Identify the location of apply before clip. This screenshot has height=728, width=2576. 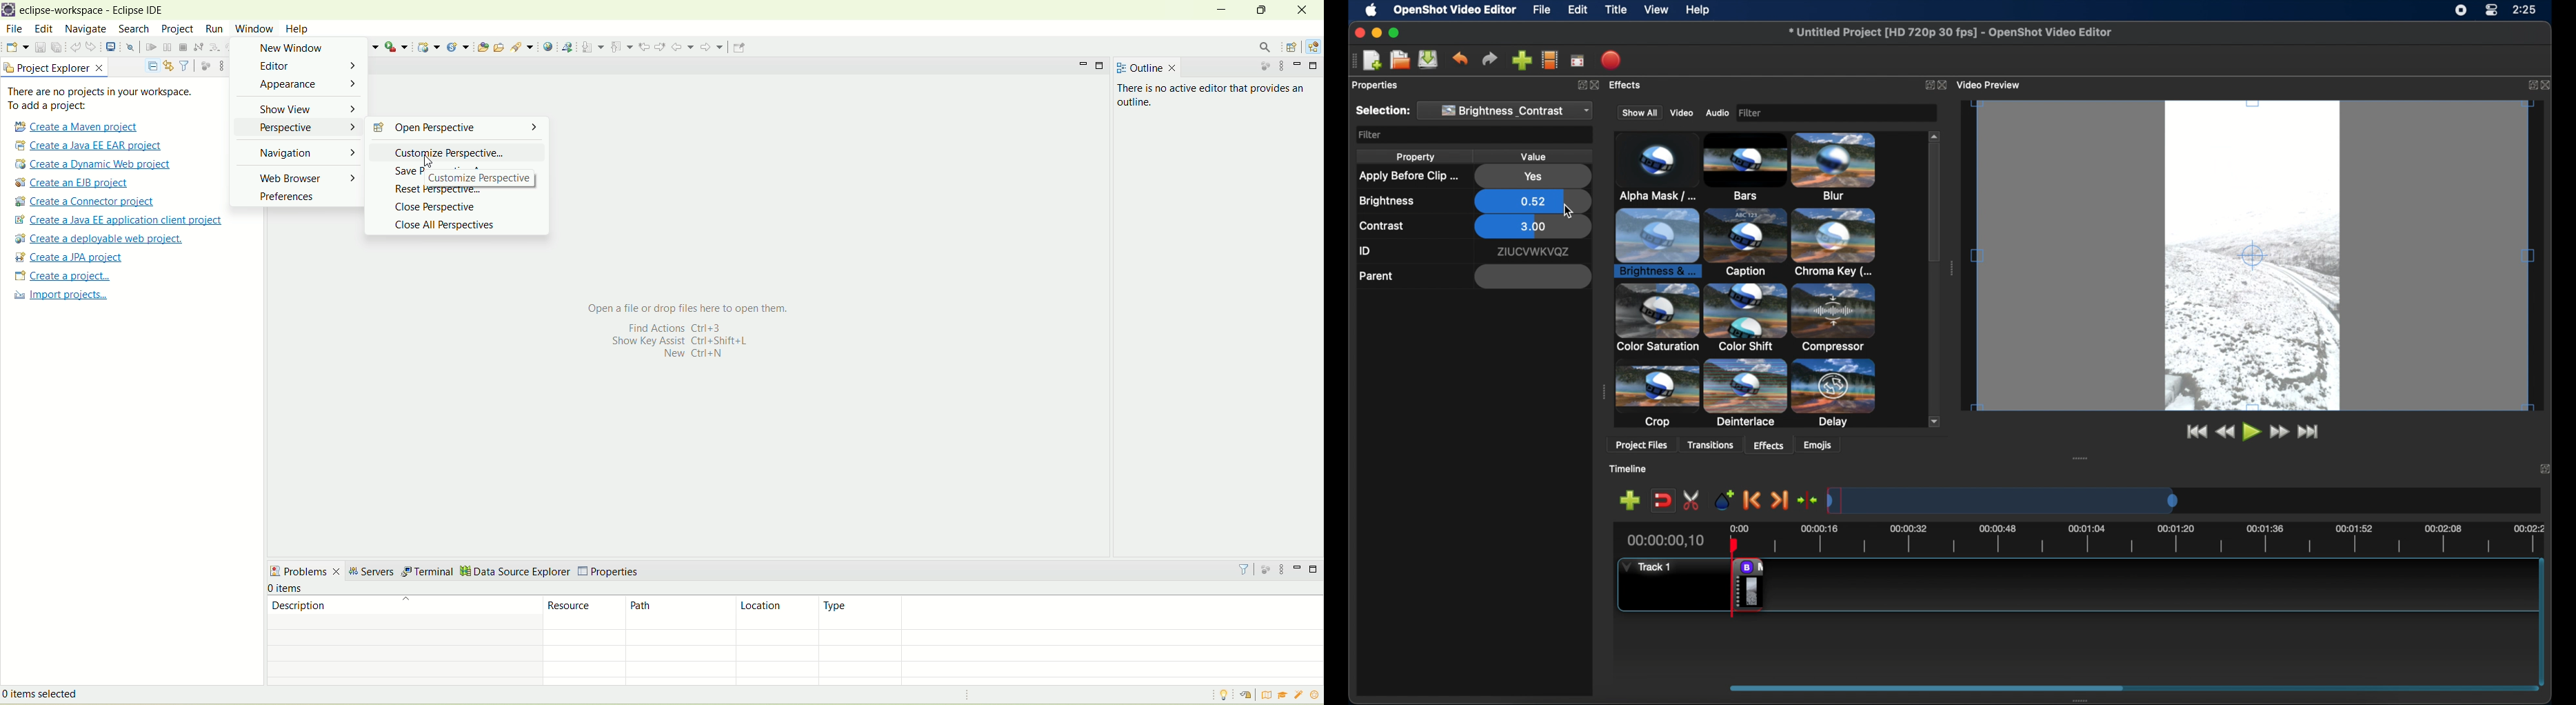
(1407, 176).